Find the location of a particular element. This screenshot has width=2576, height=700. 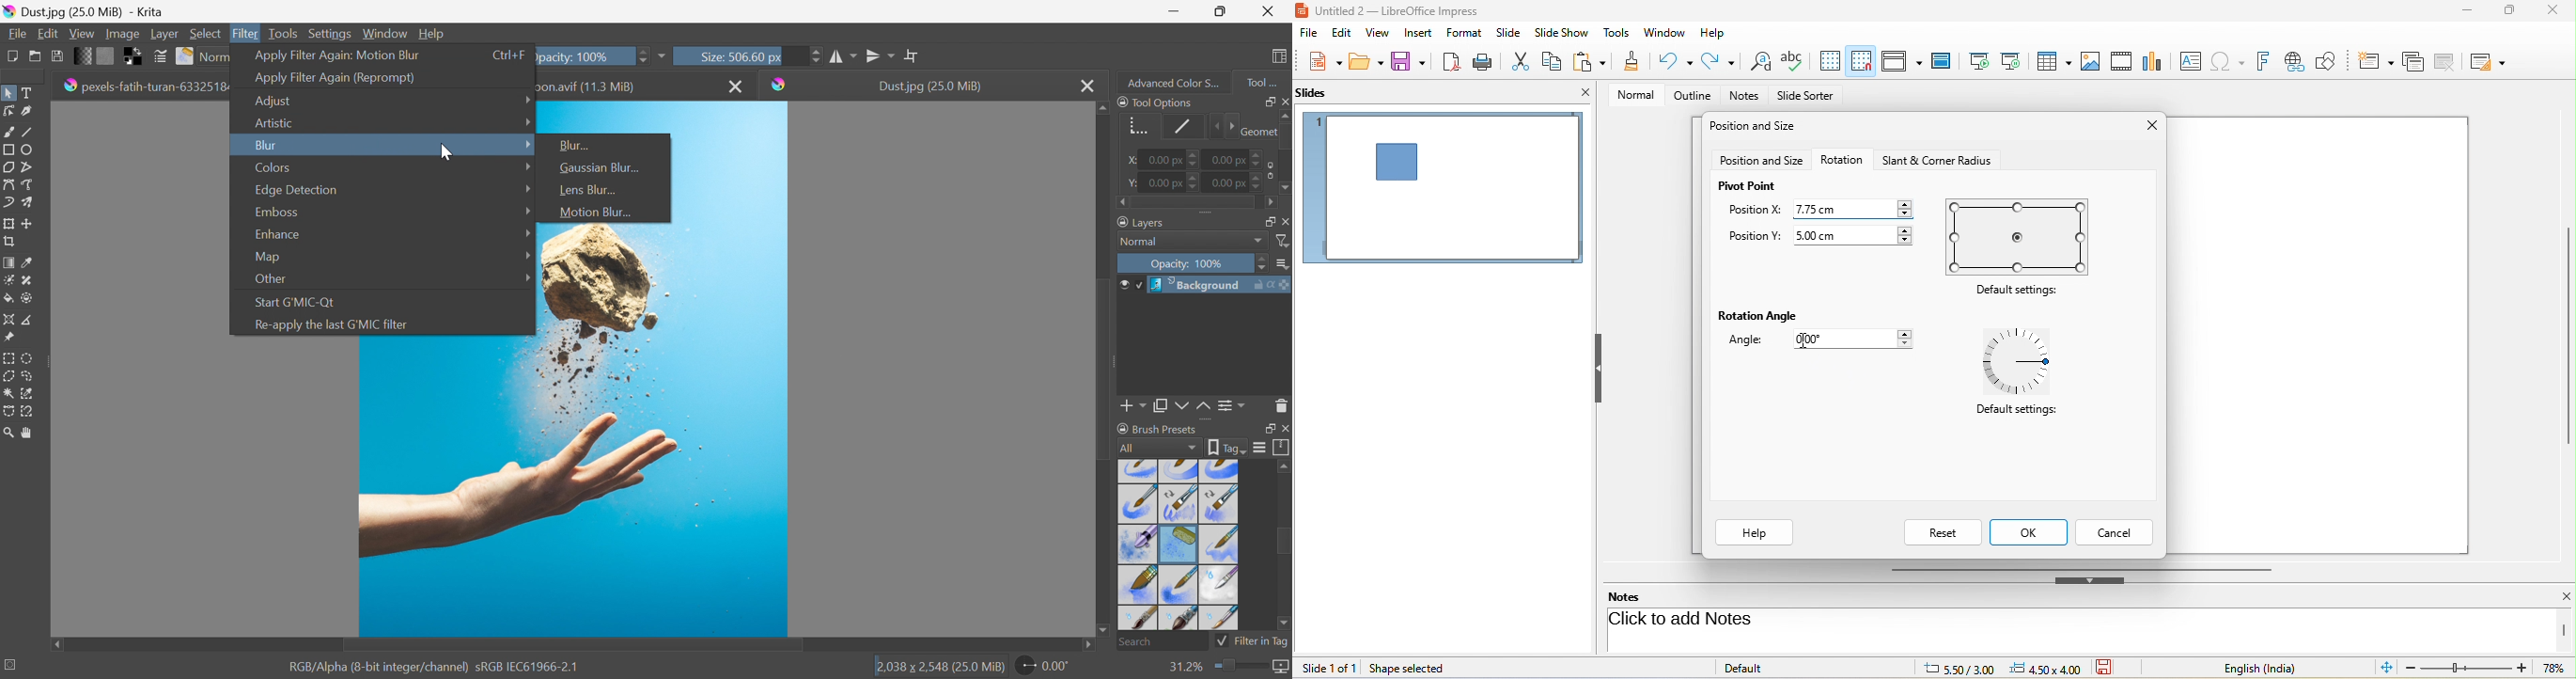

start from current slide is located at coordinates (2016, 61).